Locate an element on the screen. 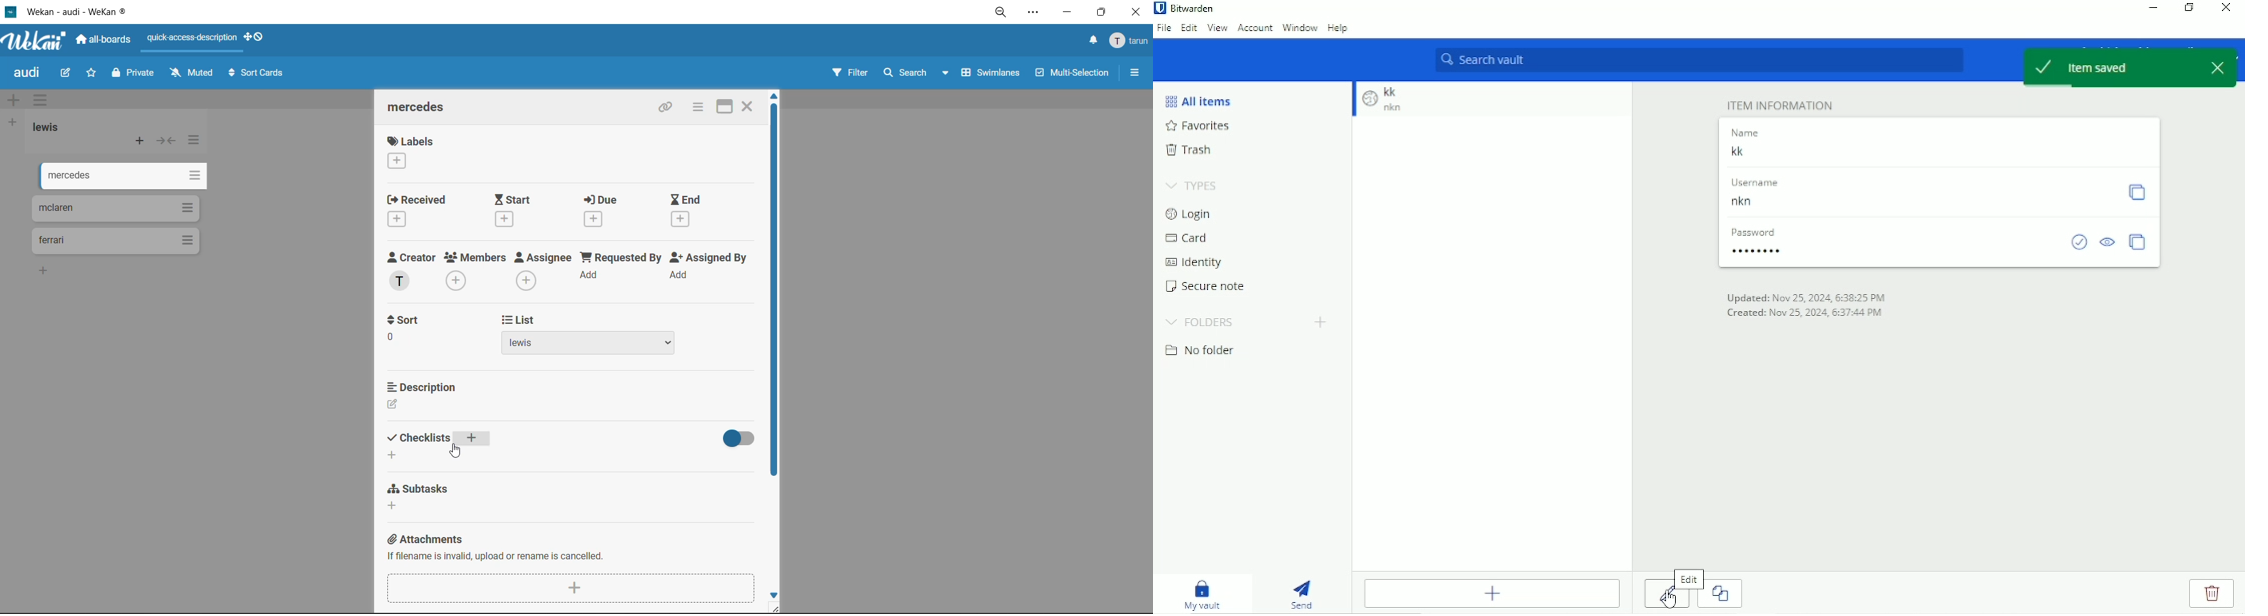 This screenshot has width=2268, height=616. delete is located at coordinates (2211, 593).